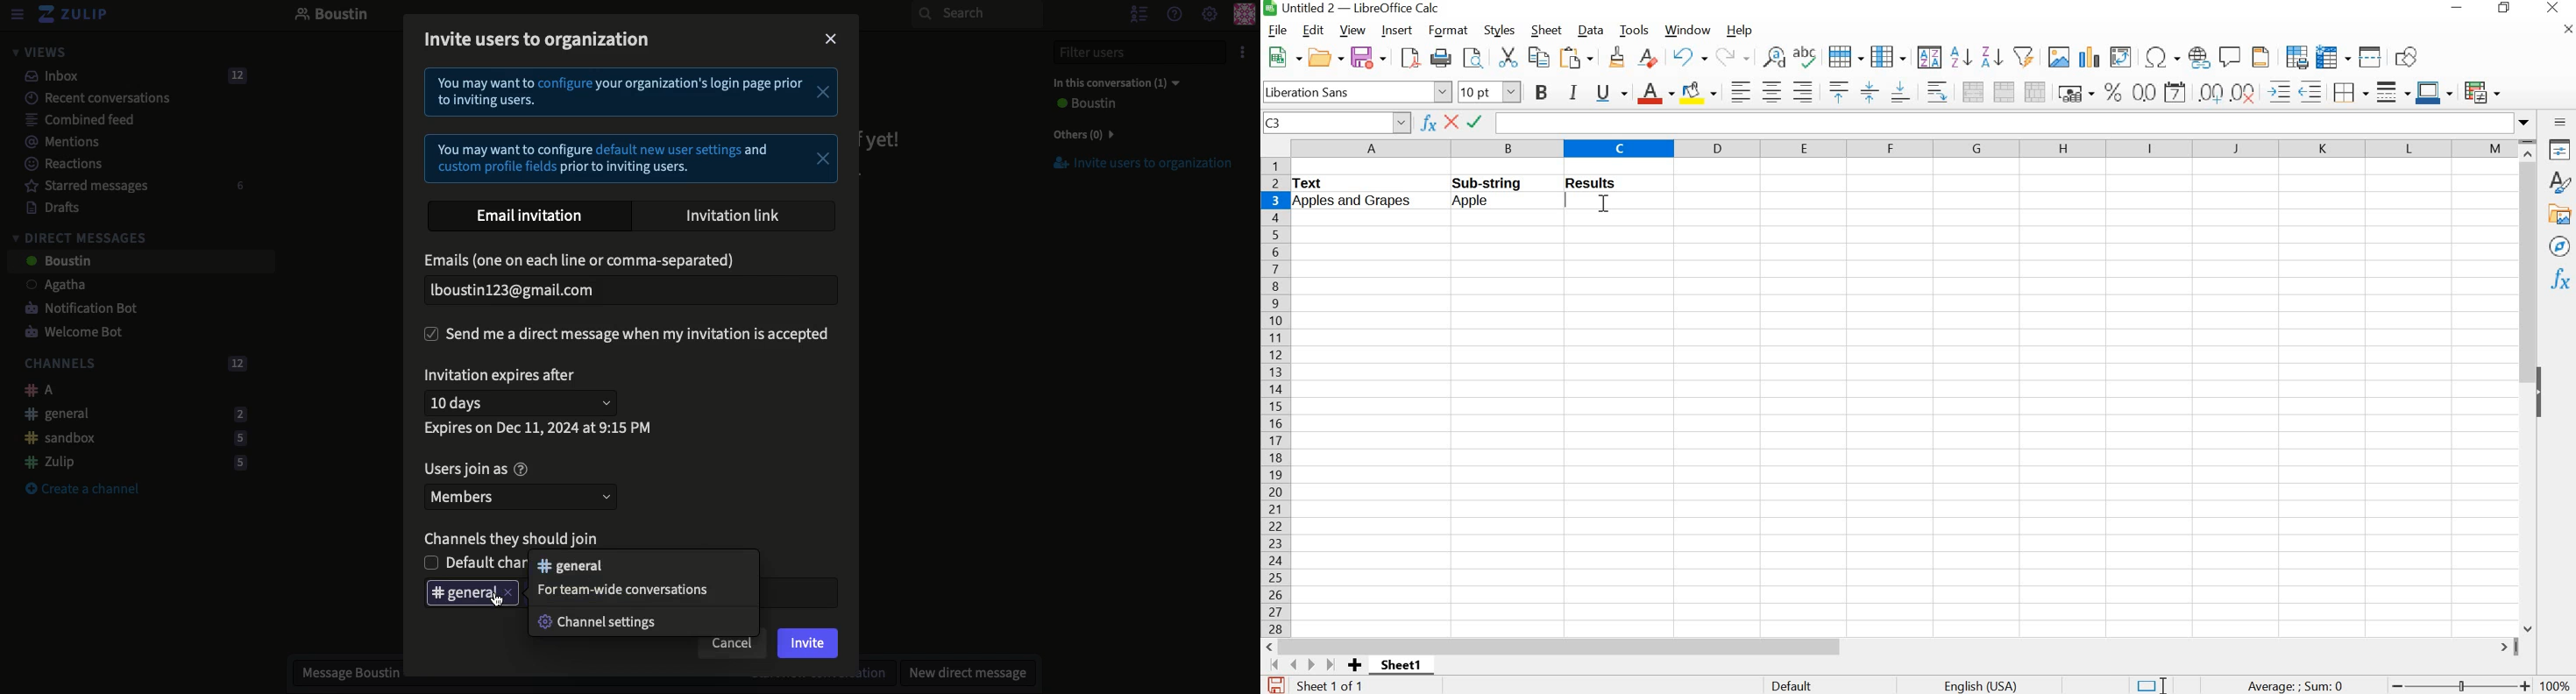  What do you see at coordinates (1572, 91) in the screenshot?
I see `italic` at bounding box center [1572, 91].